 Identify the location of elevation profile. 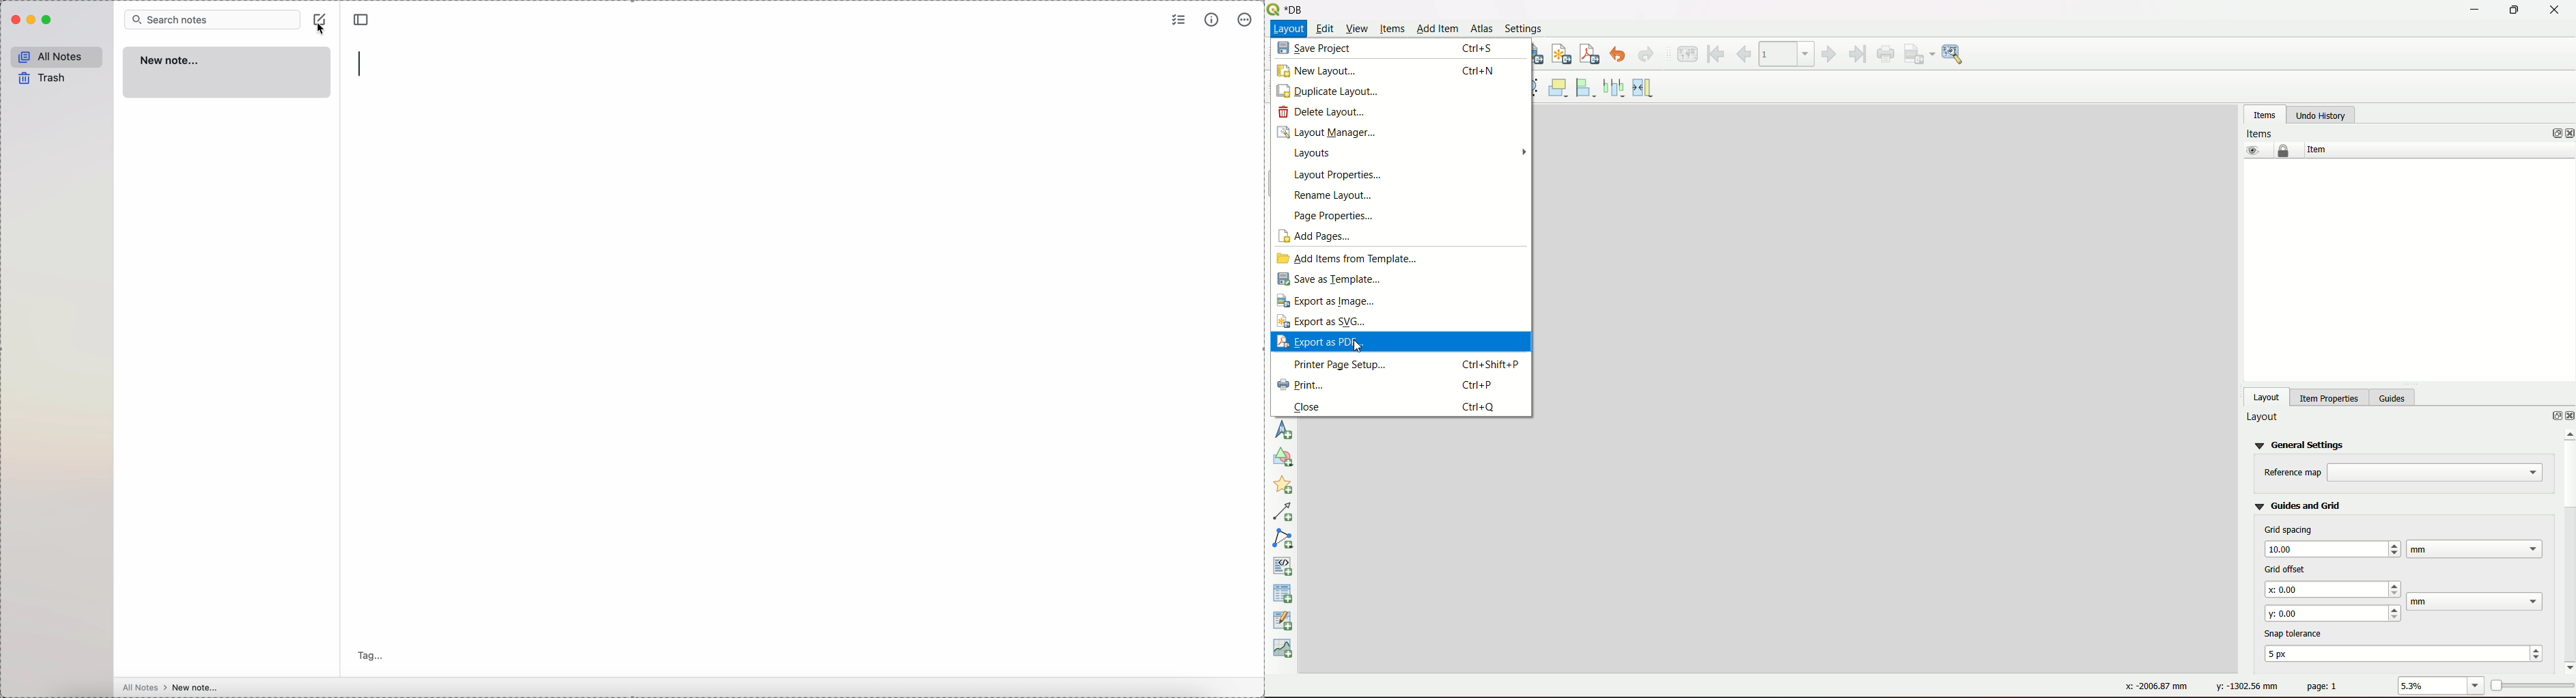
(1285, 650).